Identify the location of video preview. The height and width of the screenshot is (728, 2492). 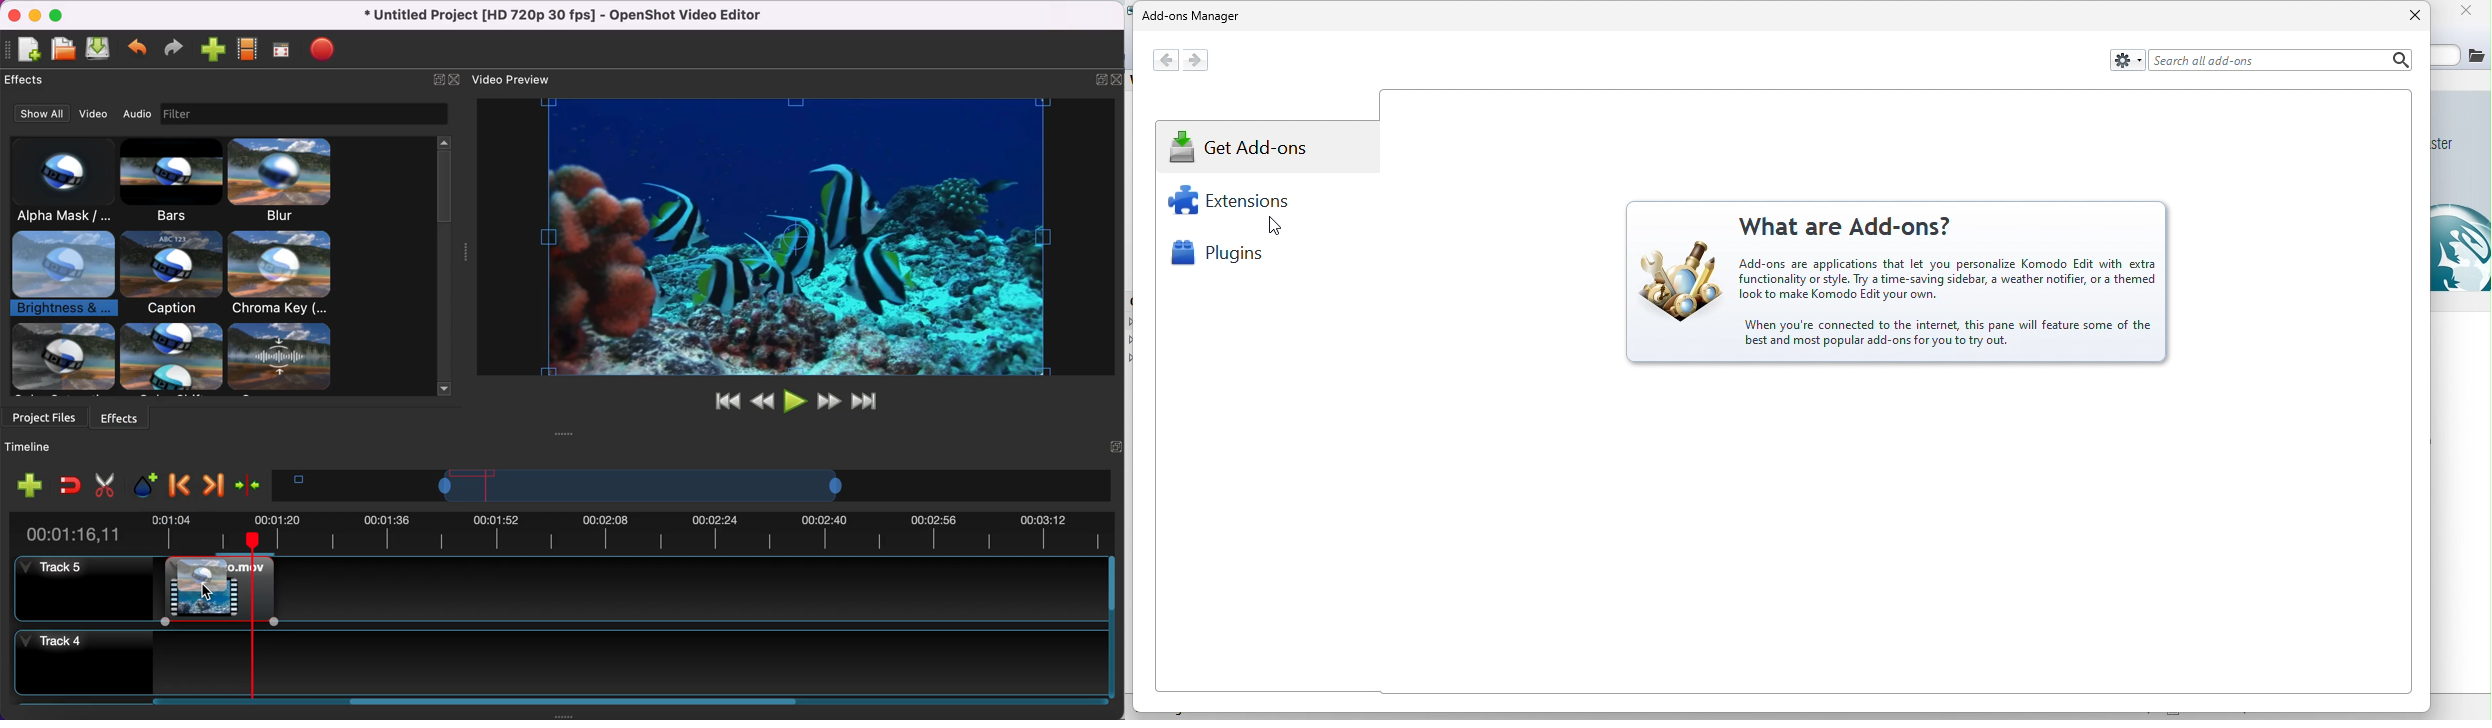
(794, 238).